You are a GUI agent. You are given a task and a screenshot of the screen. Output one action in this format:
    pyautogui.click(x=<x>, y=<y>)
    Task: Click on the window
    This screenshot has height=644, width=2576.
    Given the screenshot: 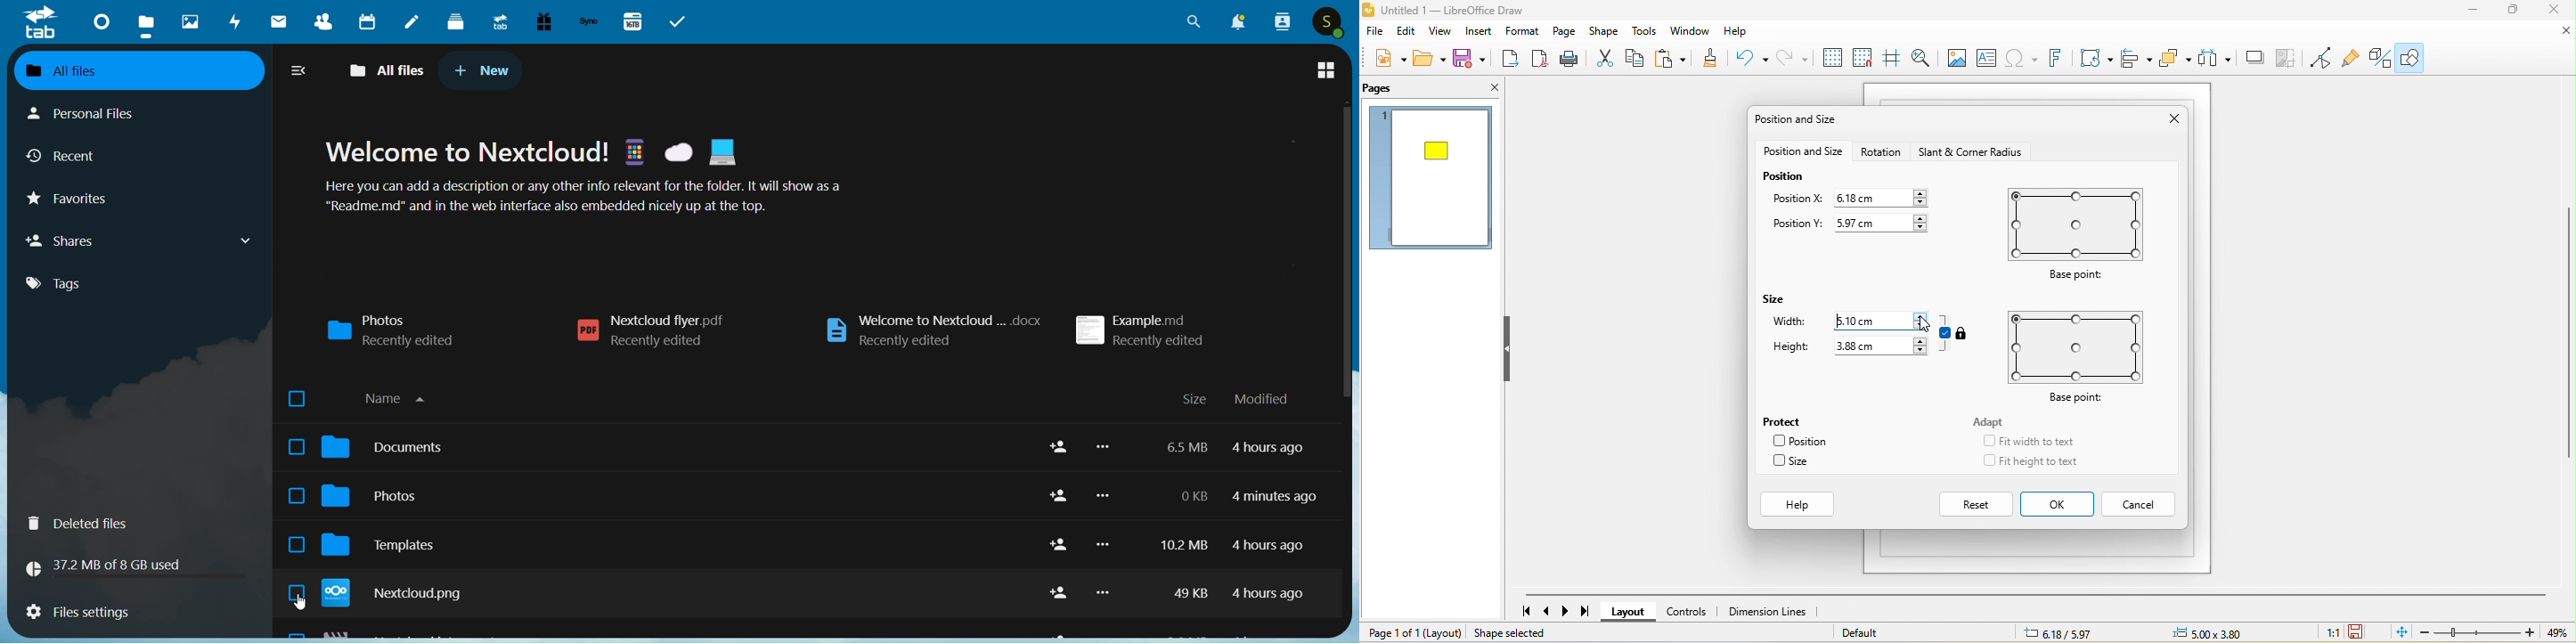 What is the action you would take?
    pyautogui.click(x=1693, y=31)
    